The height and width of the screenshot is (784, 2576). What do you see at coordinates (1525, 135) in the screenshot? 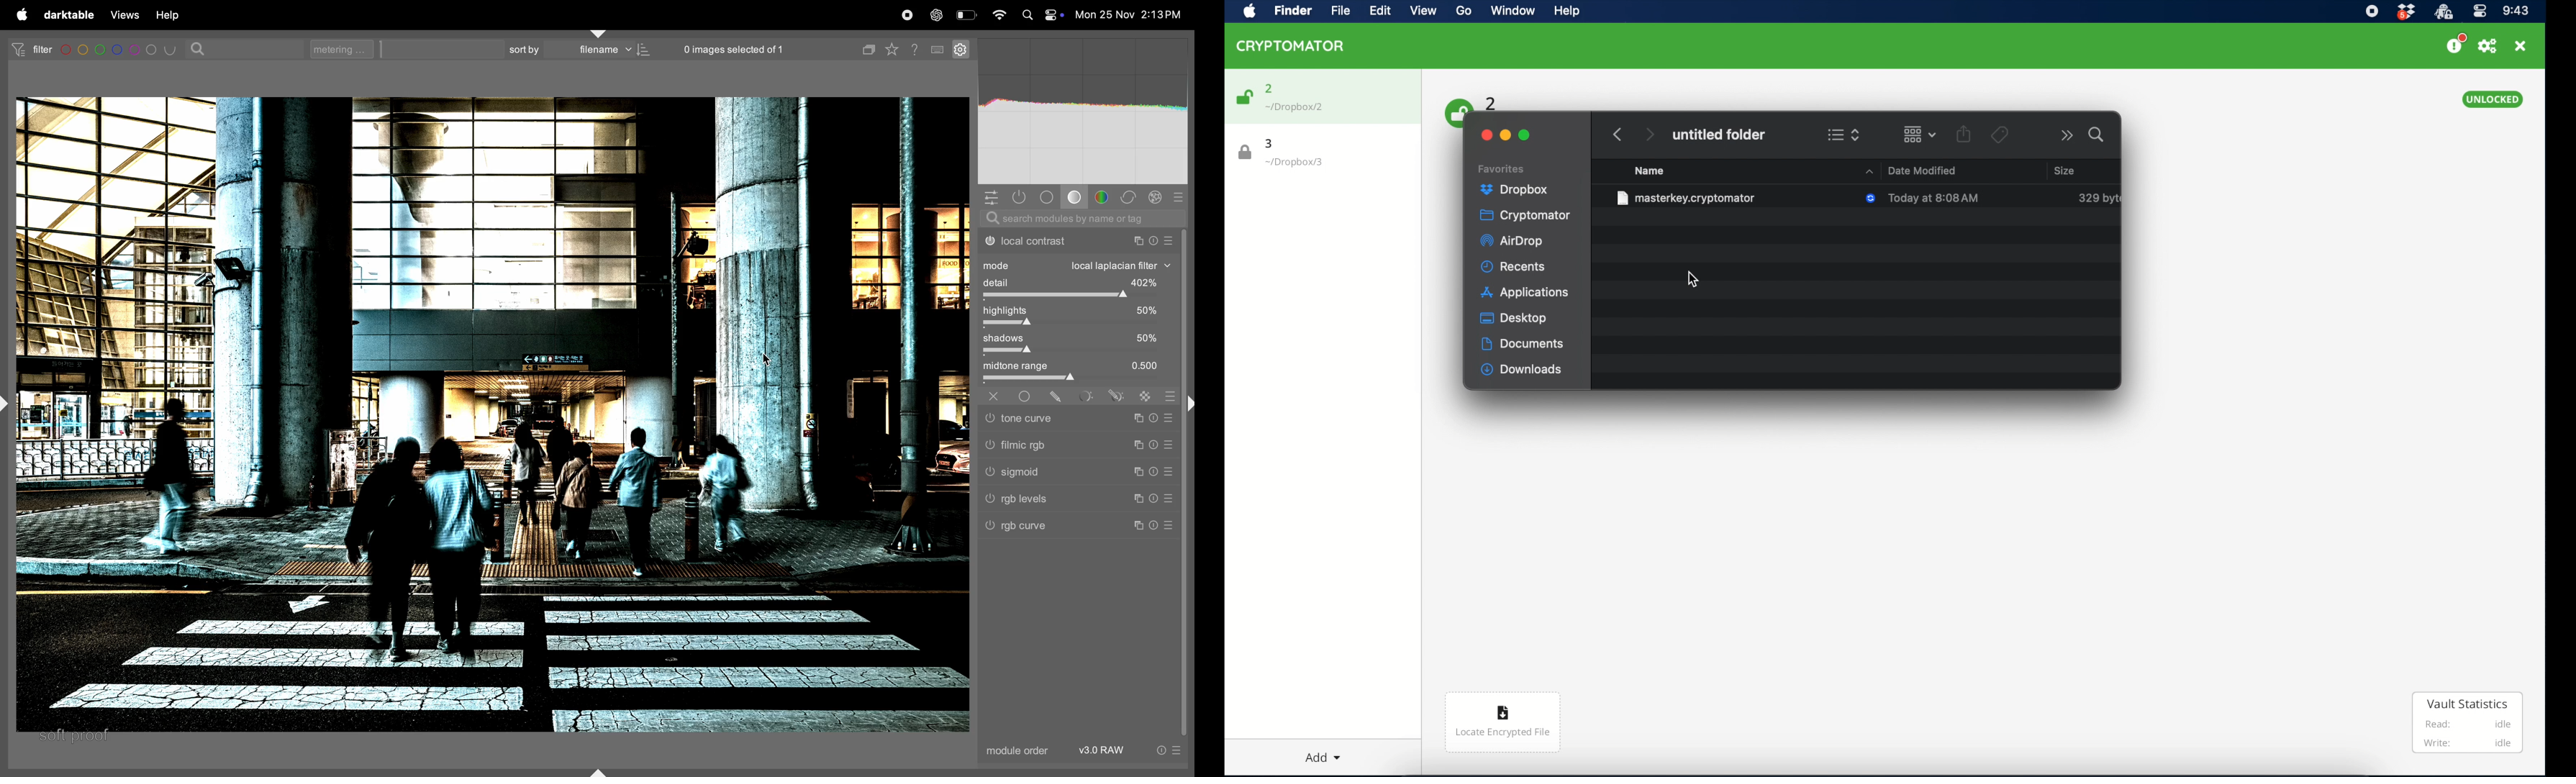
I see `maximize` at bounding box center [1525, 135].